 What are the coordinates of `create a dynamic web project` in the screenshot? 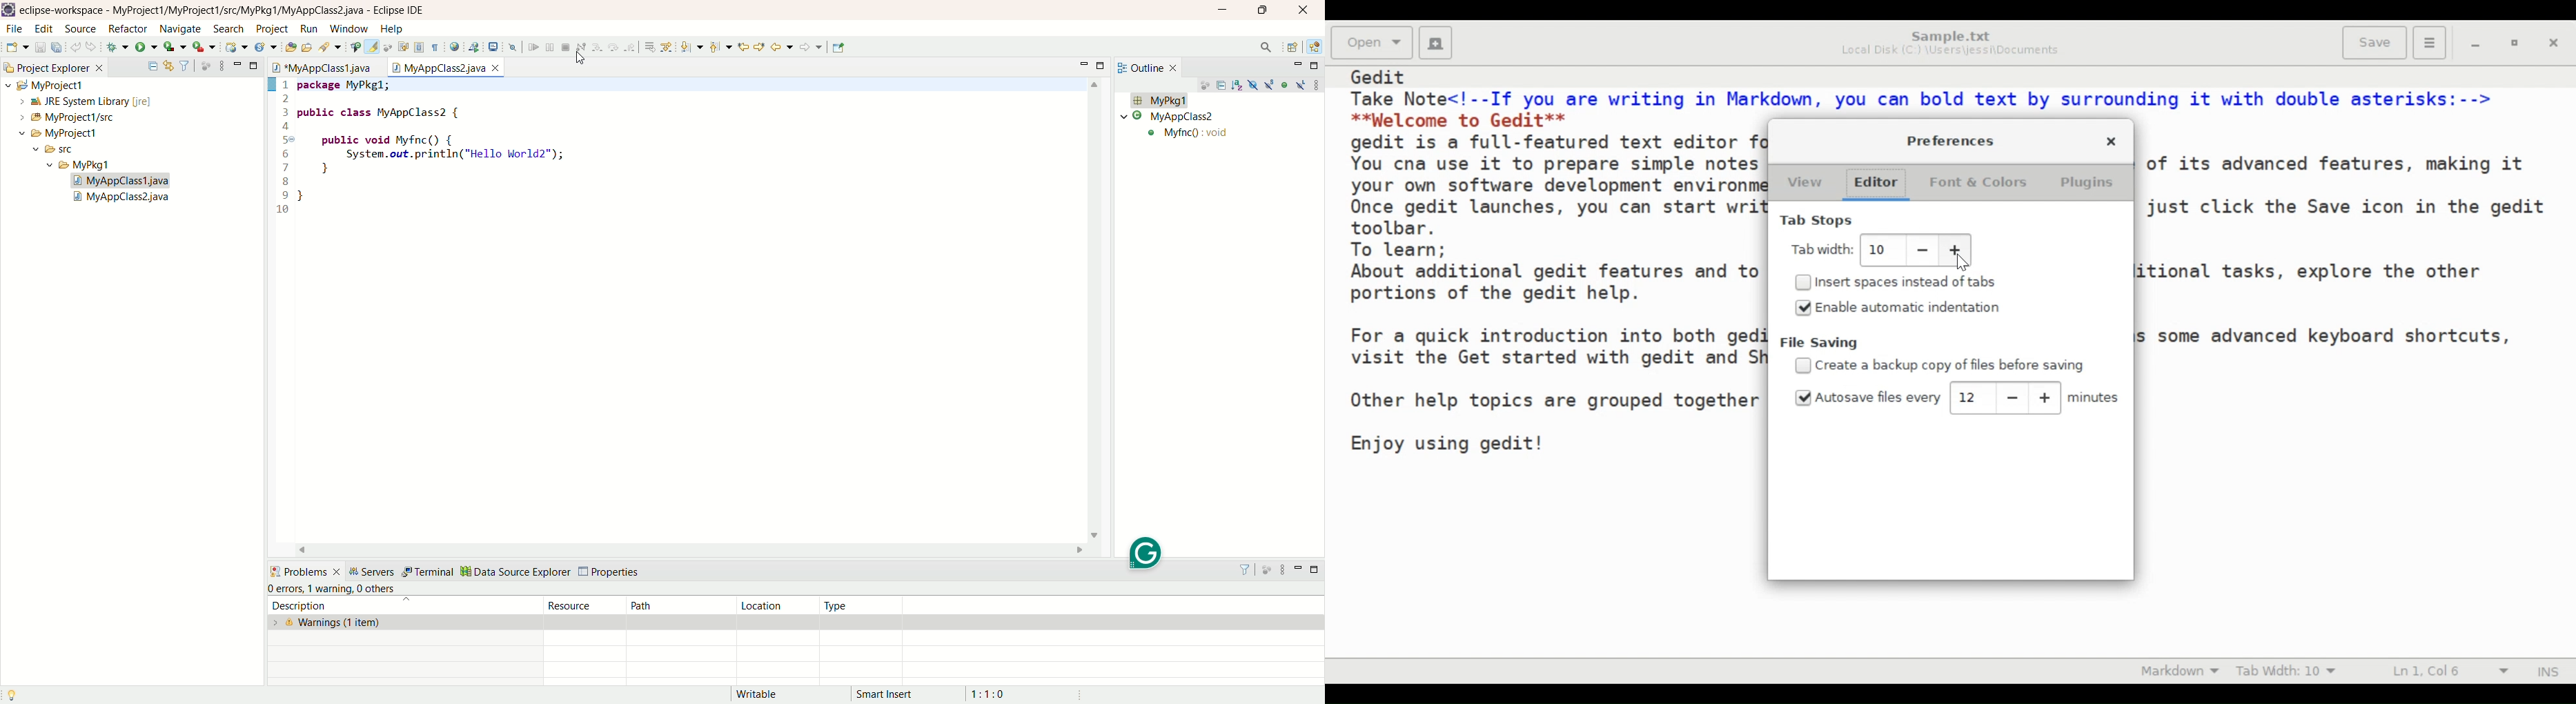 It's located at (237, 47).